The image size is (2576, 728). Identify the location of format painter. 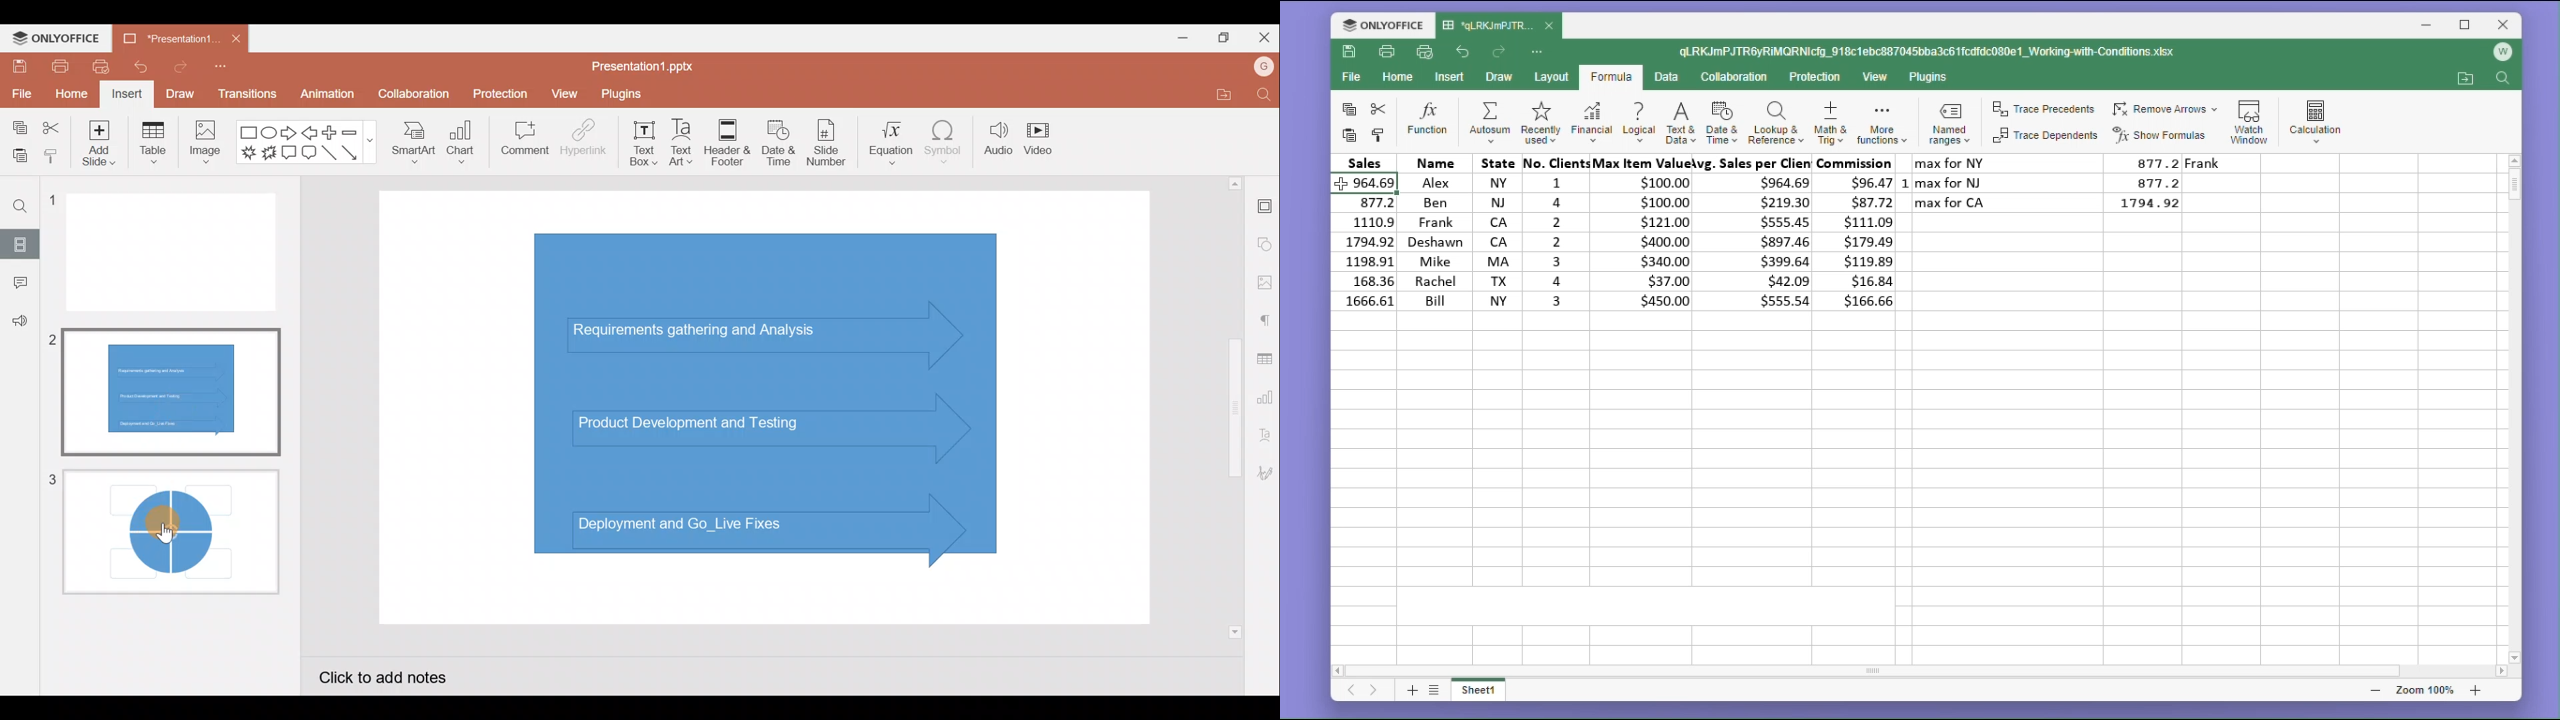
(1380, 134).